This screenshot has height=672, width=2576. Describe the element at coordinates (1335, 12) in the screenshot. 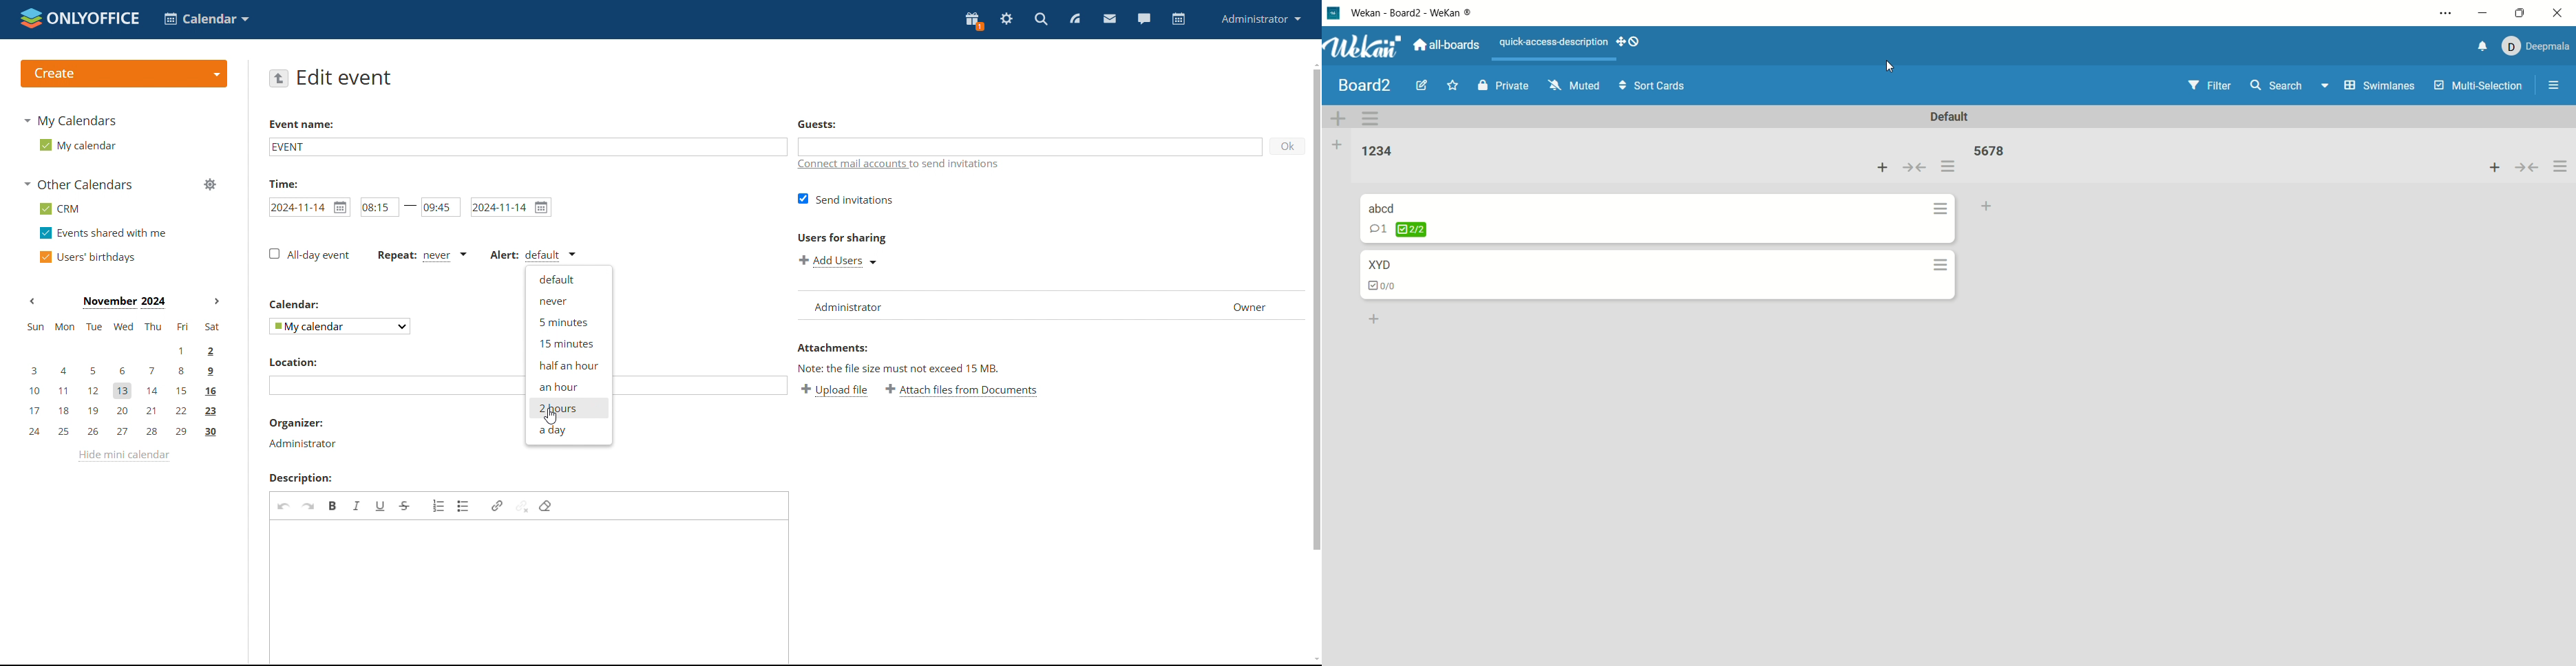

I see `logo` at that location.